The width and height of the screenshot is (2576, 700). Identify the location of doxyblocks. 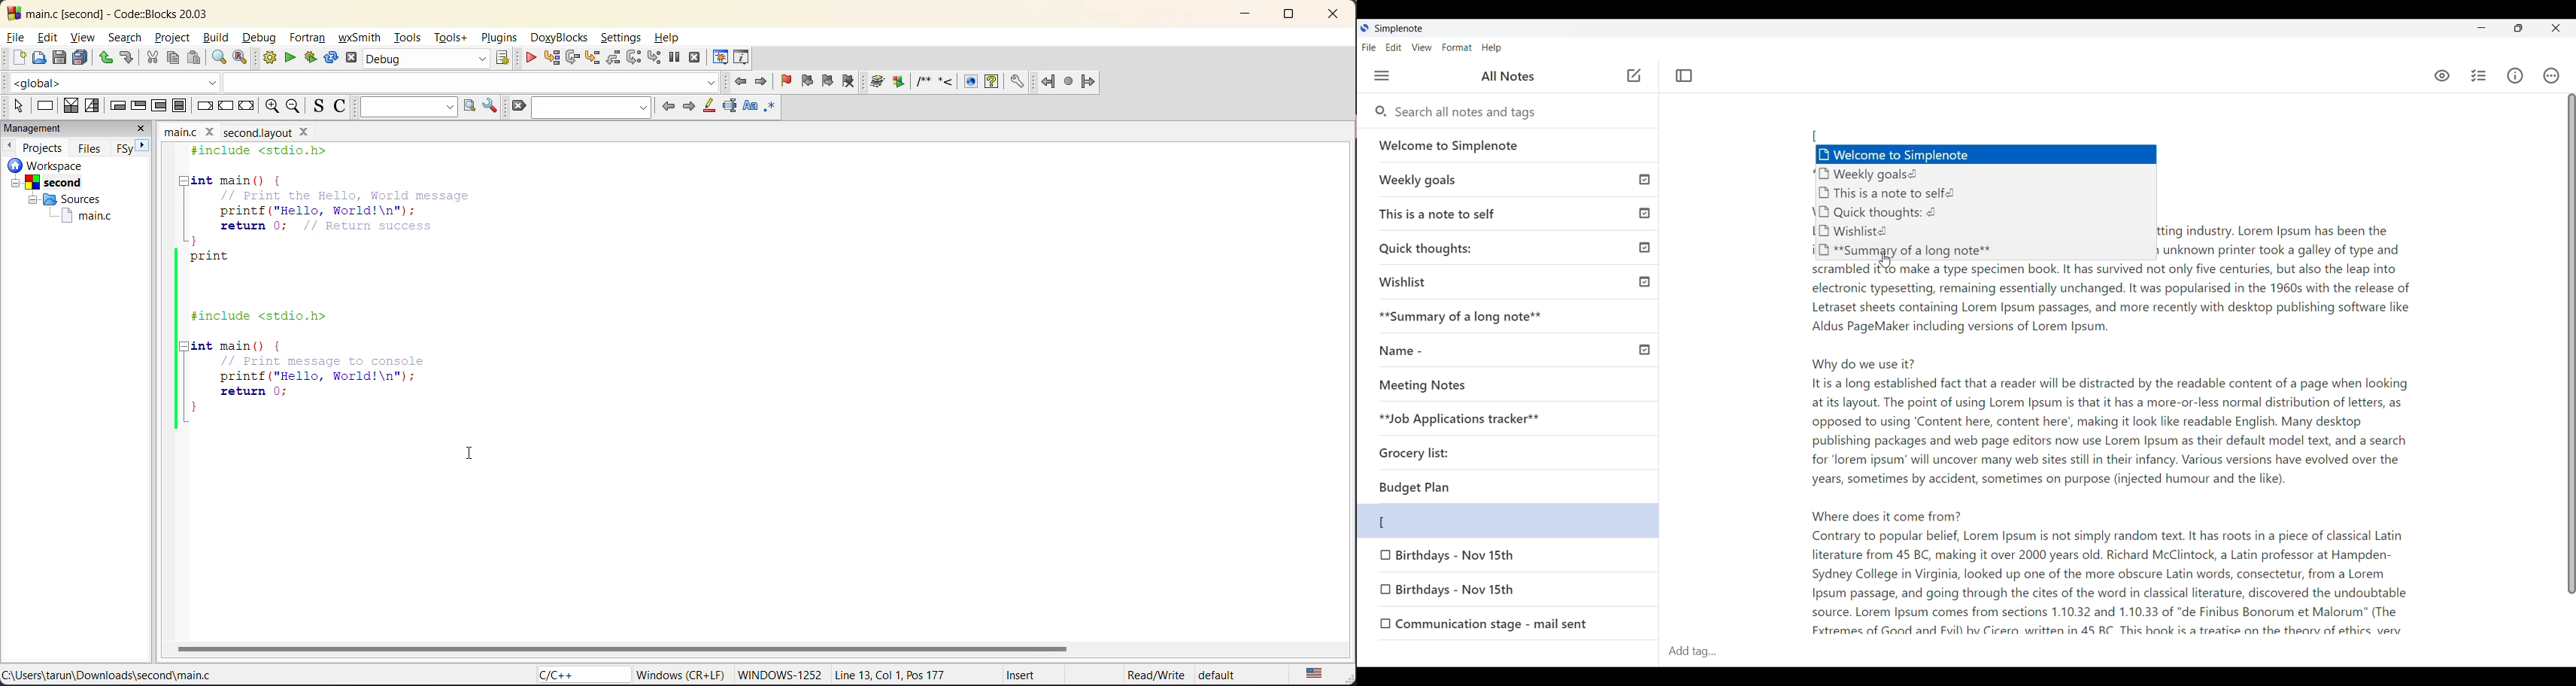
(560, 38).